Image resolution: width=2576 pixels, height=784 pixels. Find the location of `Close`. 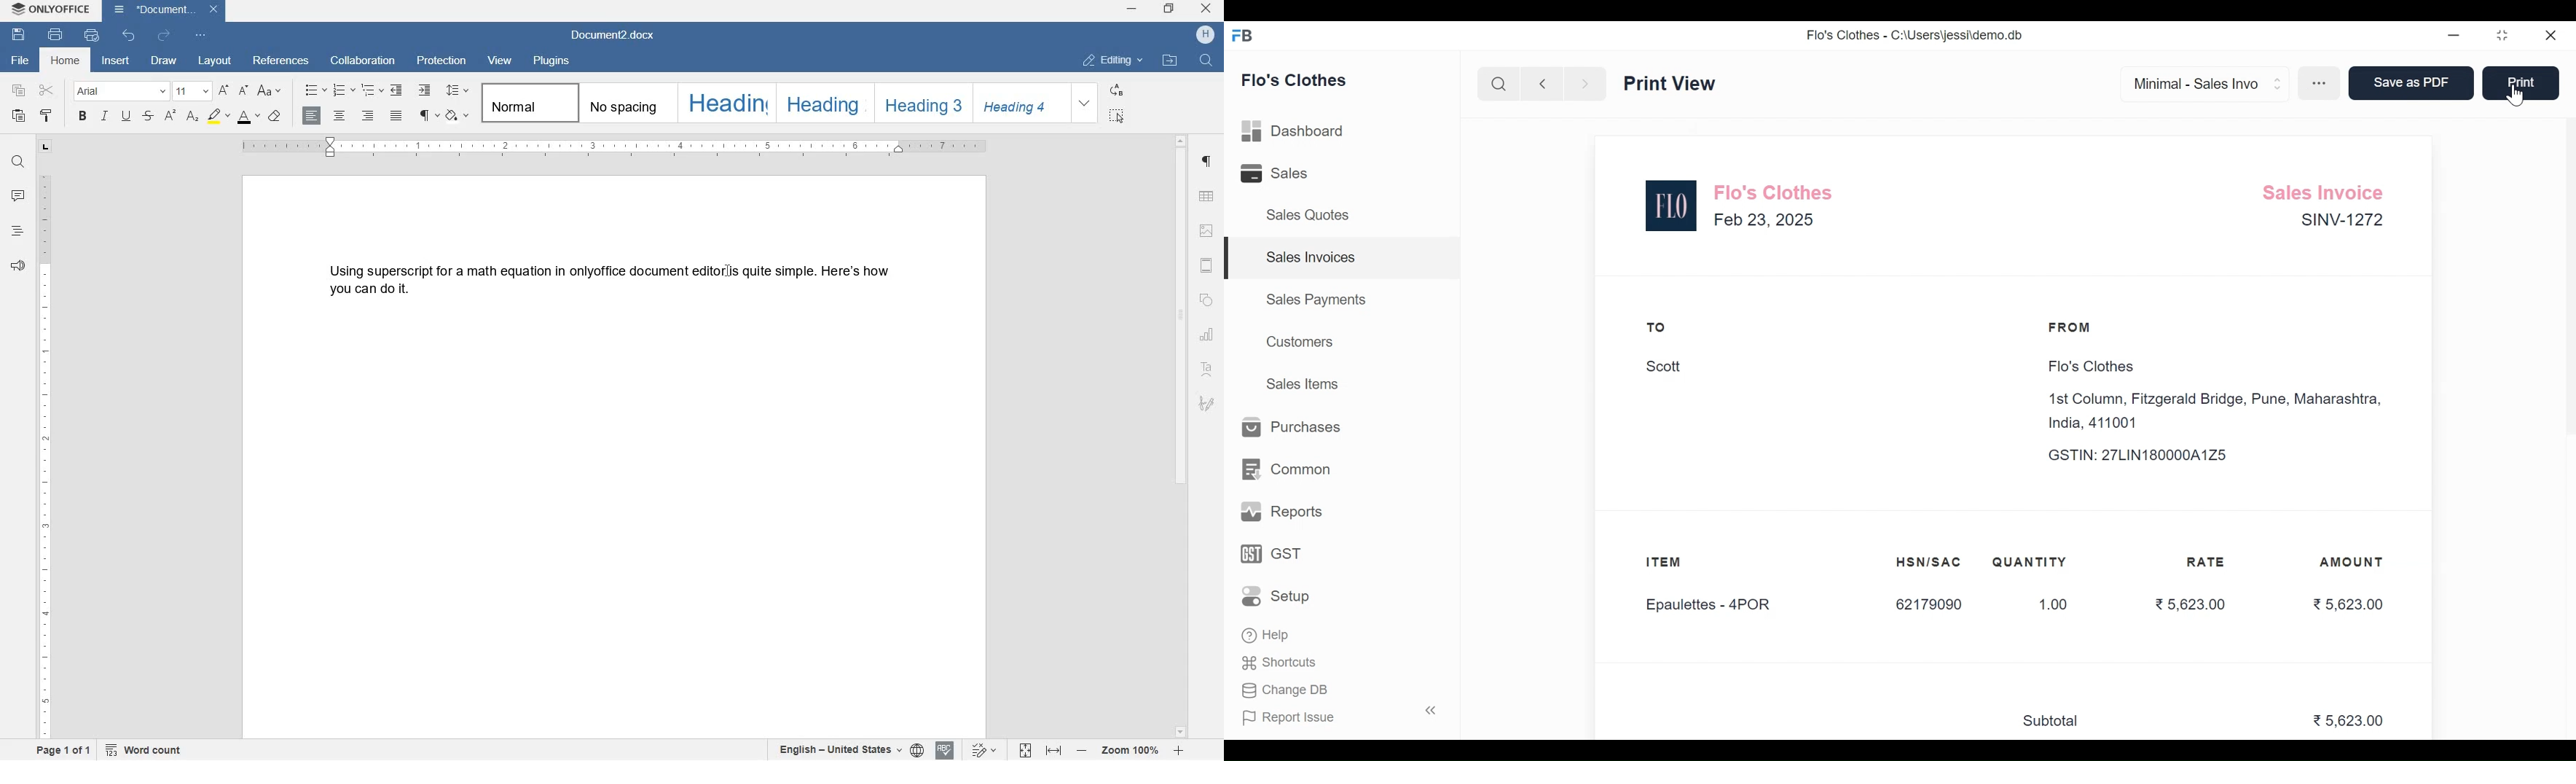

Close is located at coordinates (2551, 37).